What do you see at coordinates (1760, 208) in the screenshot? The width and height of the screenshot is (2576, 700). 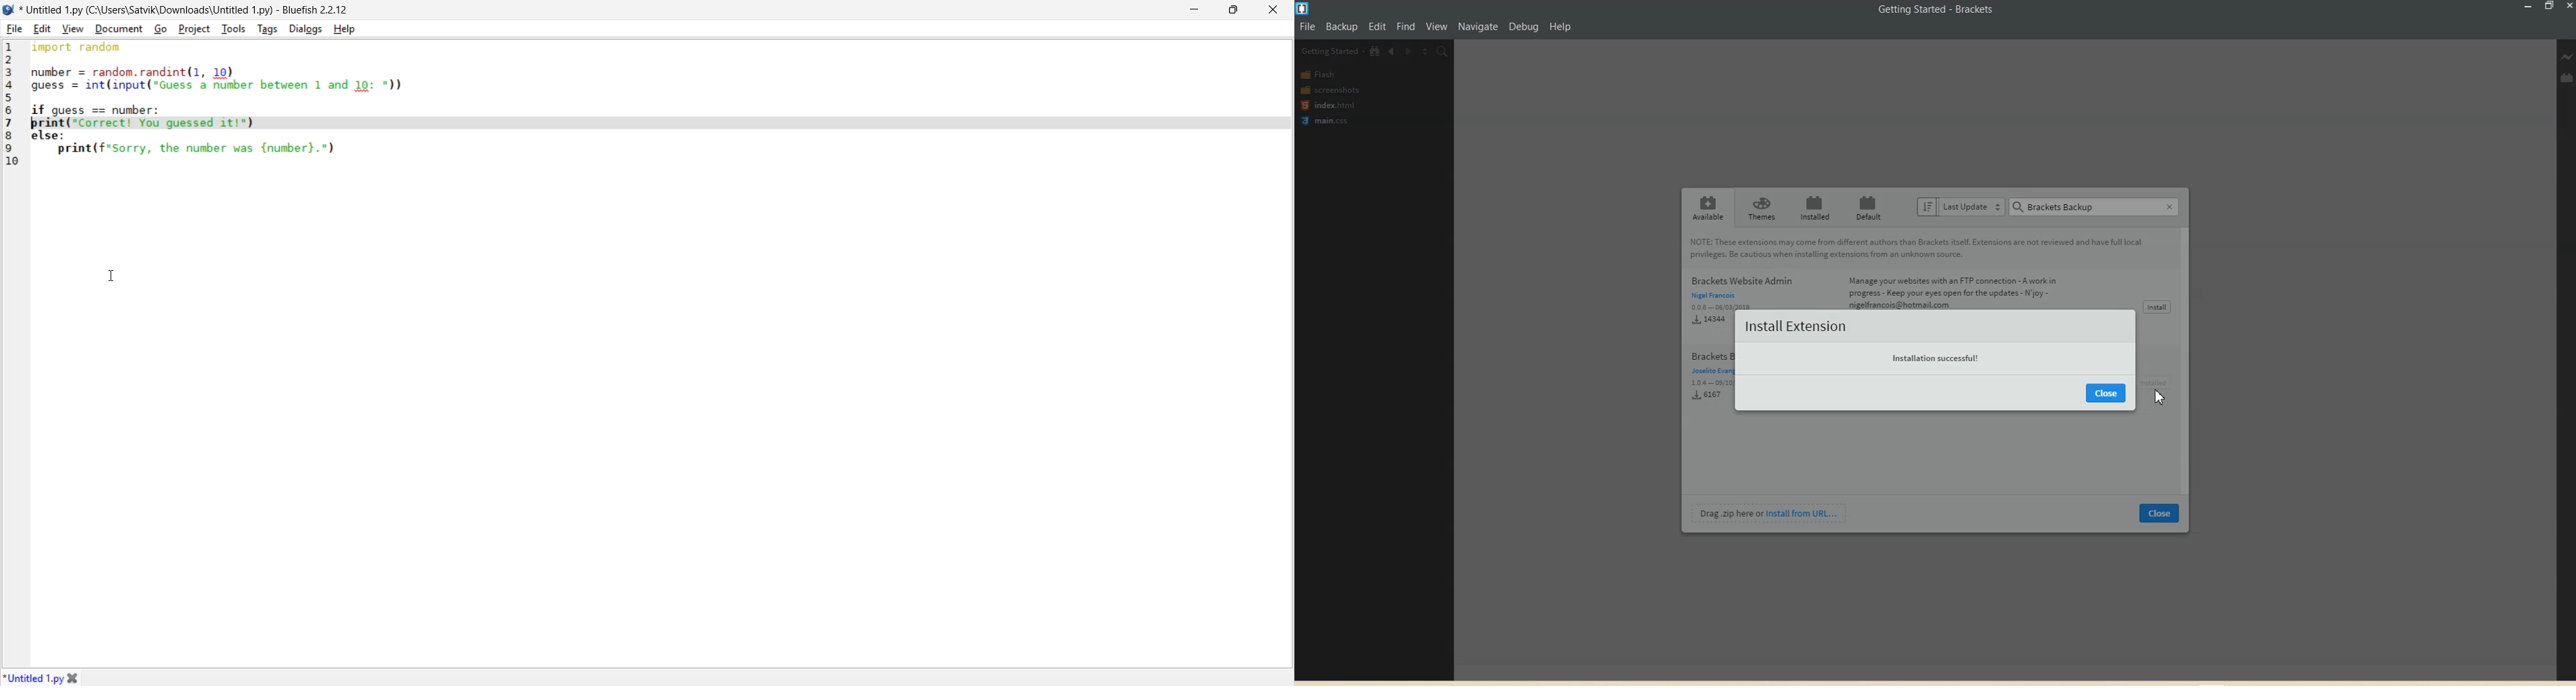 I see `Themes` at bounding box center [1760, 208].